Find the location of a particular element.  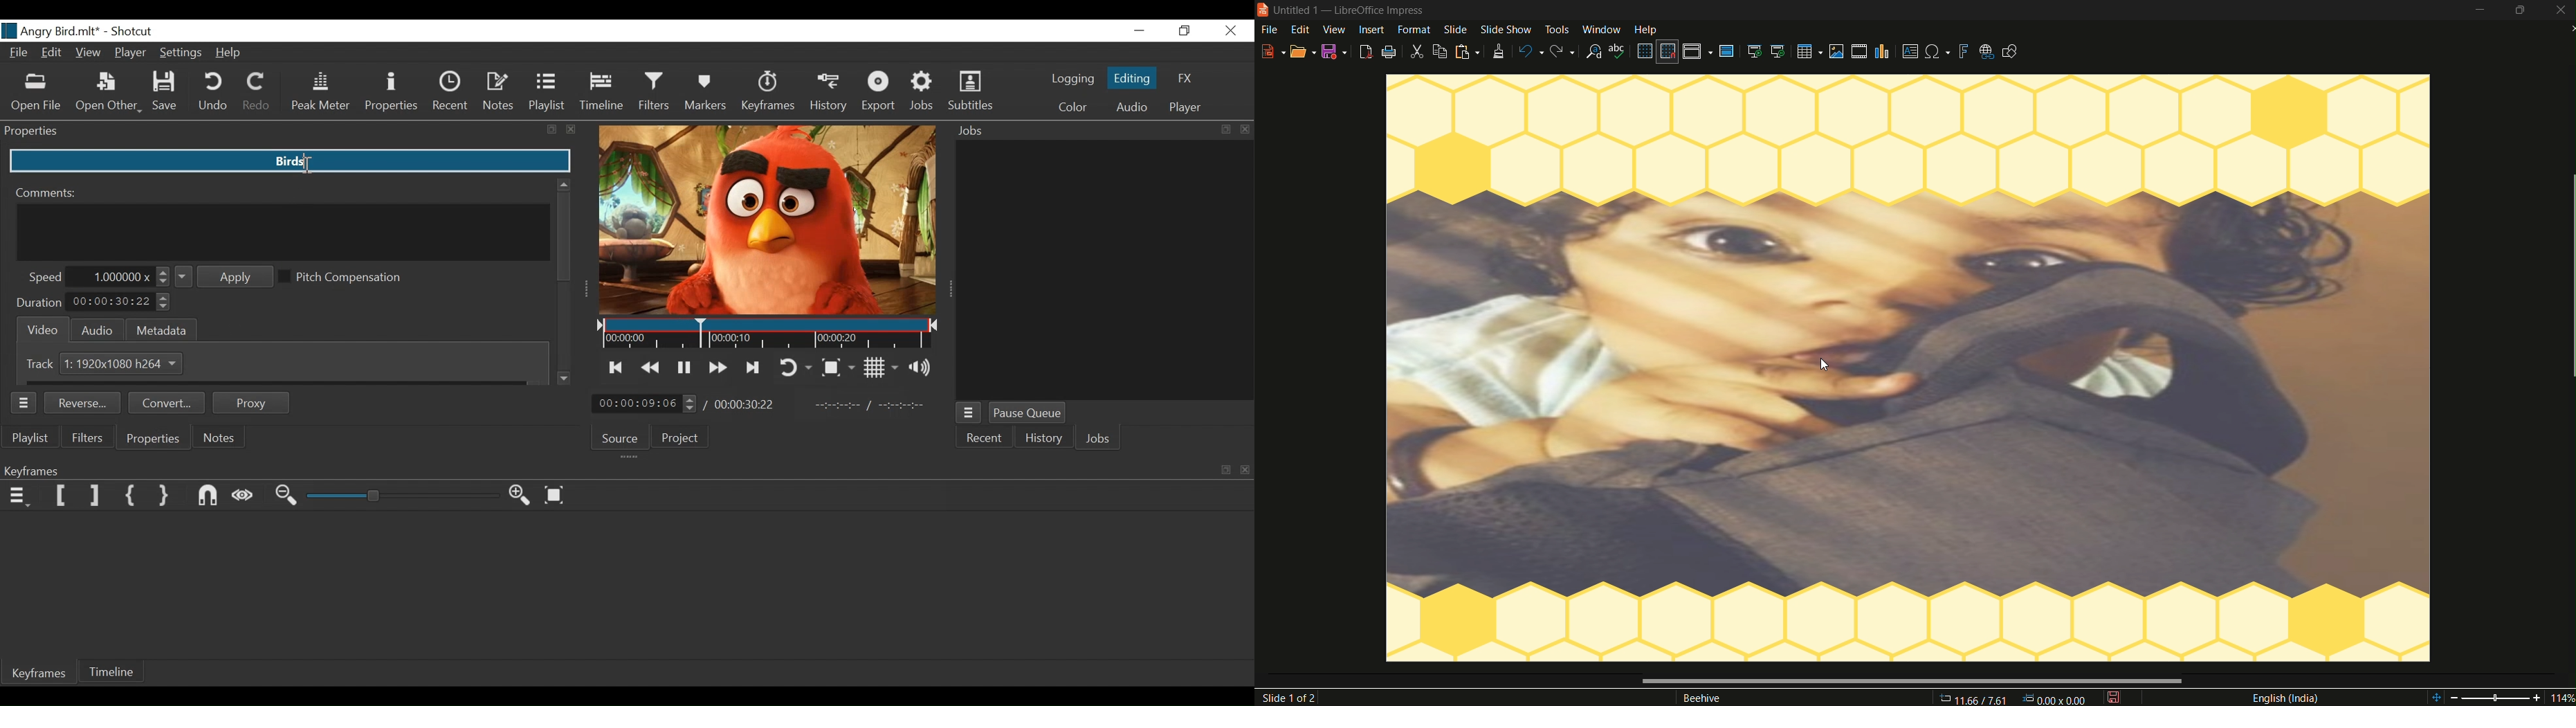

FX is located at coordinates (1186, 78).